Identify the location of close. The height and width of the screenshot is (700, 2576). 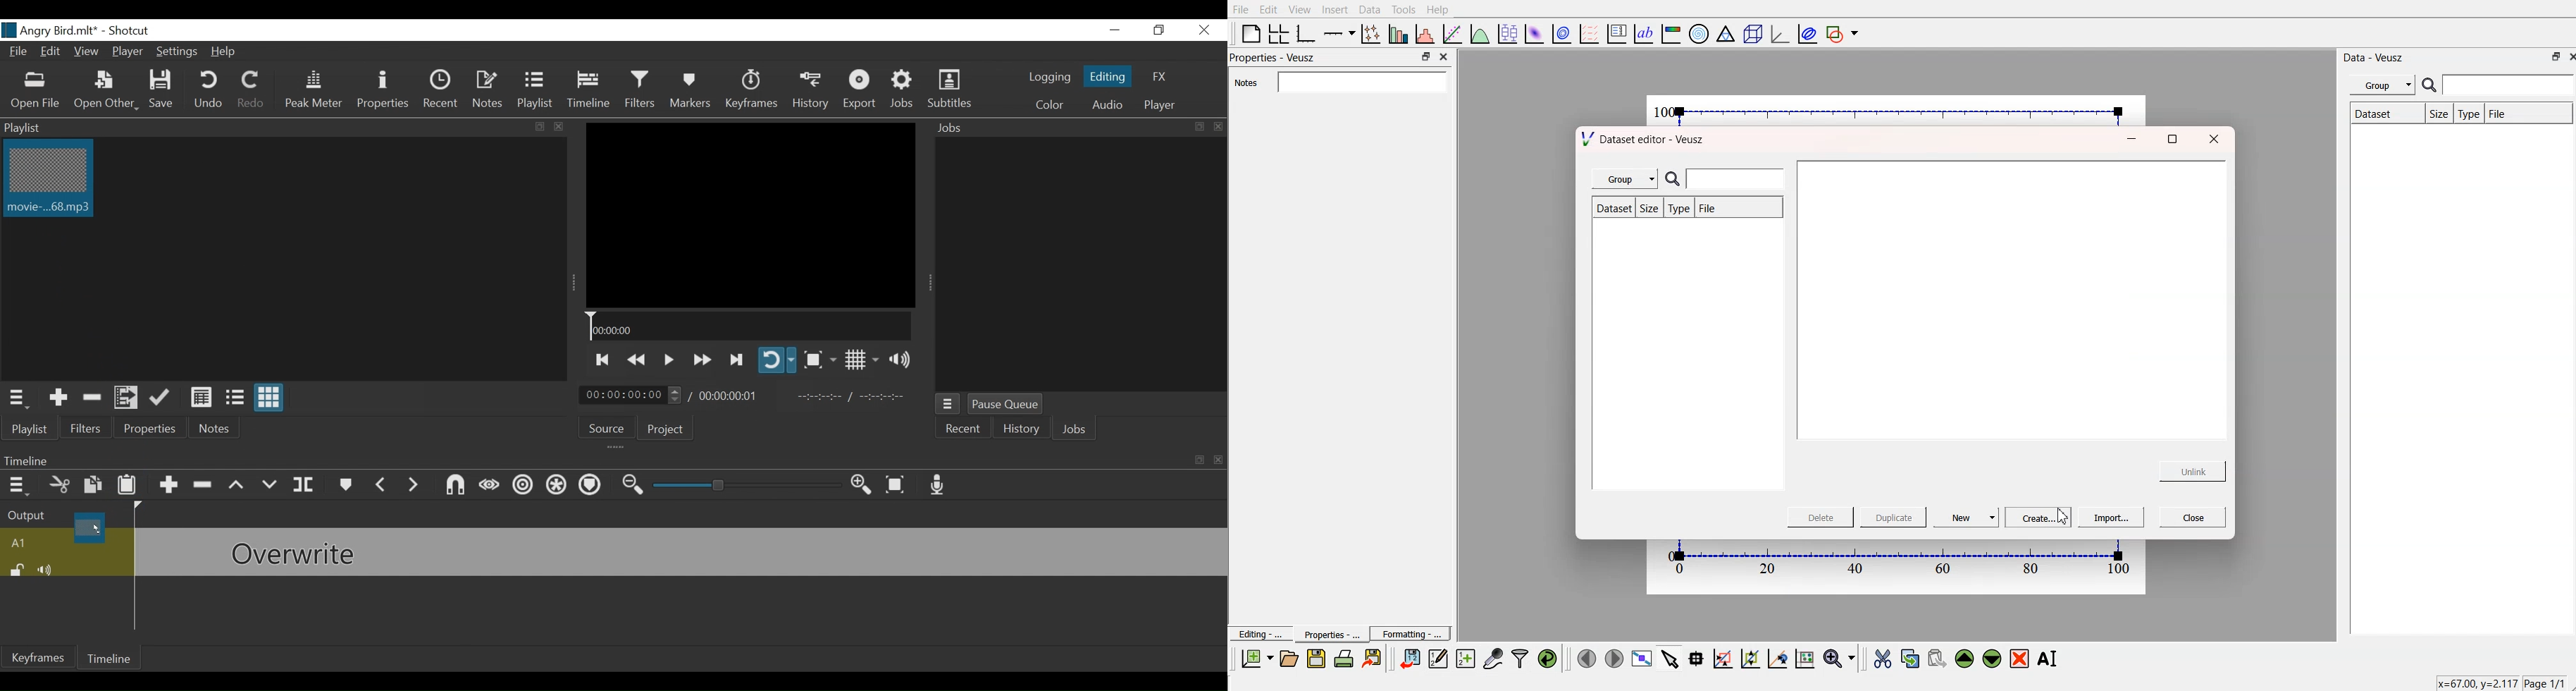
(556, 126).